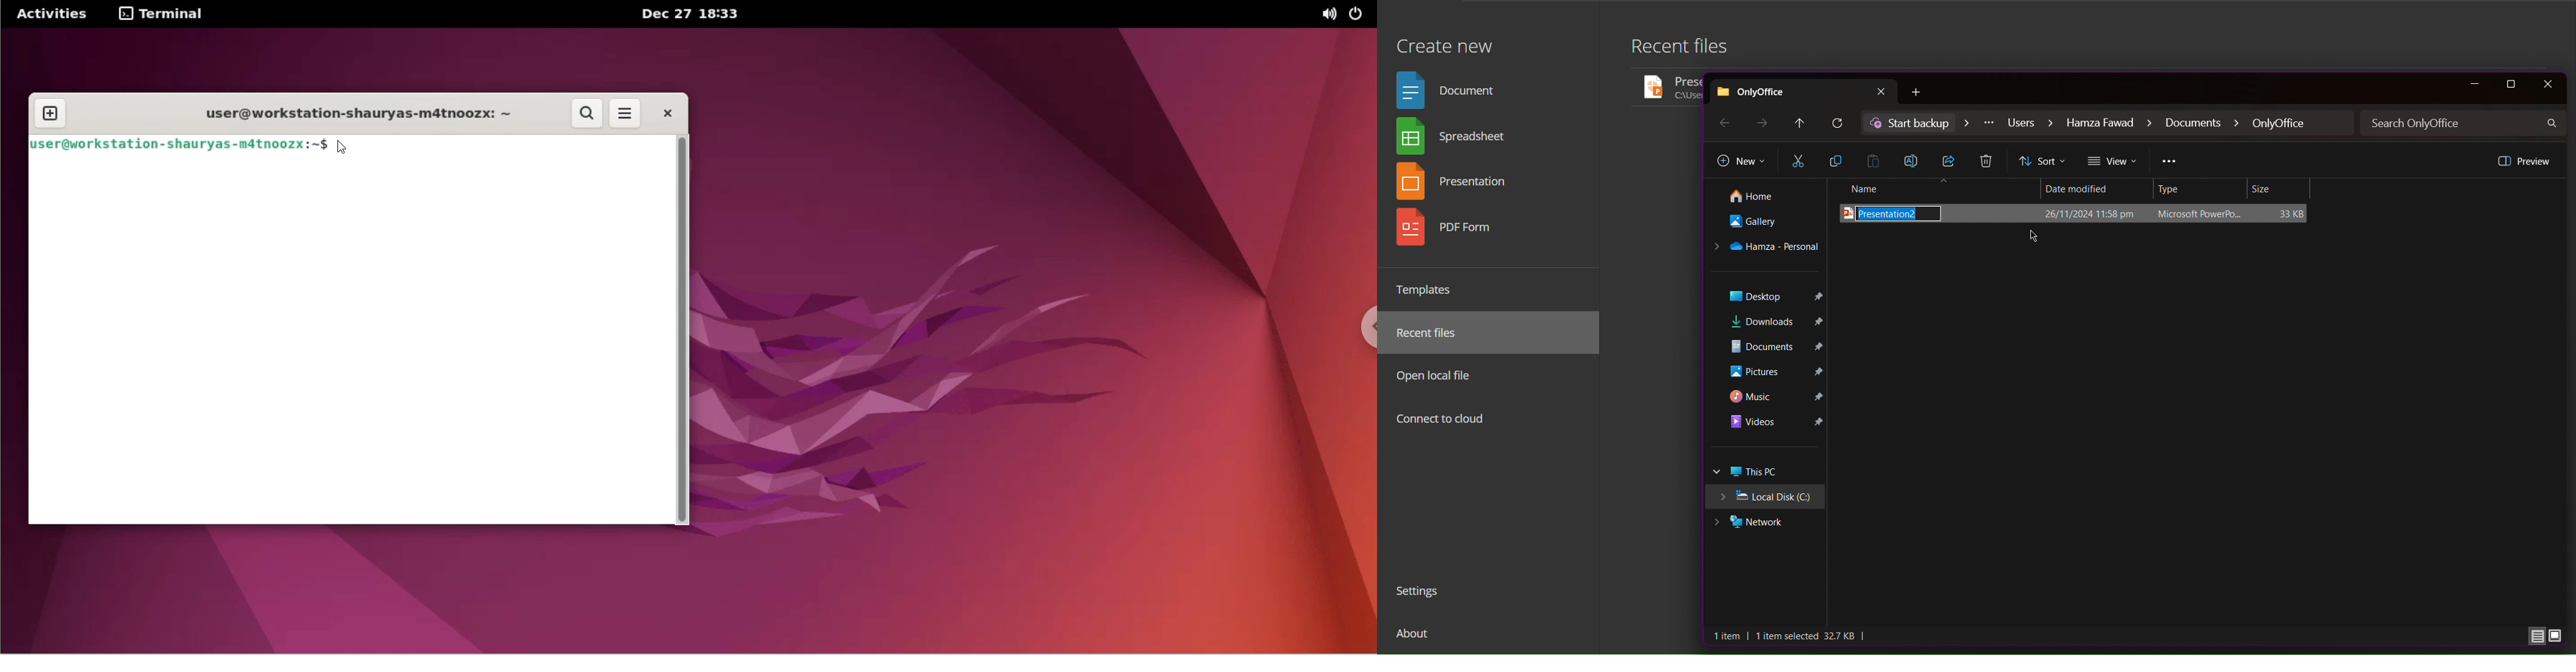 The width and height of the screenshot is (2576, 672). What do you see at coordinates (2109, 123) in the screenshot?
I see `Address Bar` at bounding box center [2109, 123].